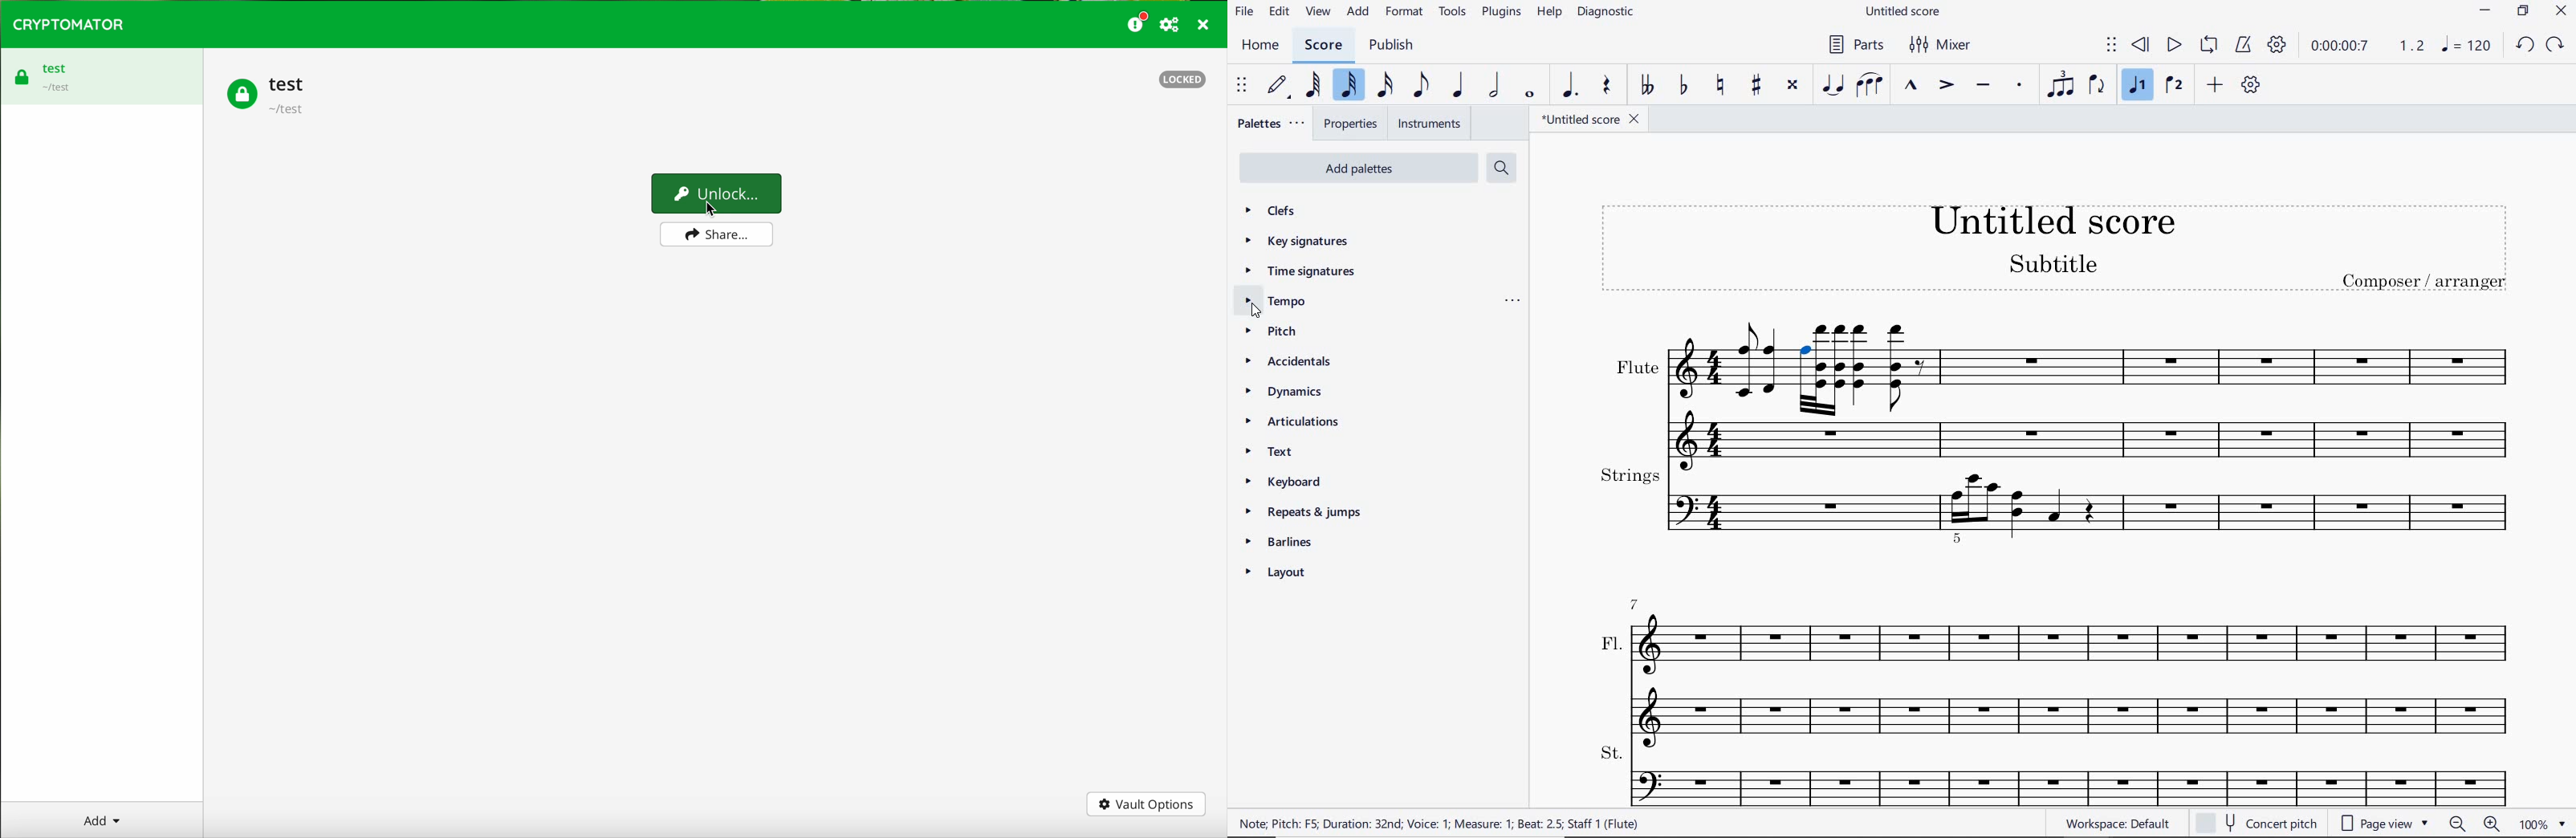 The width and height of the screenshot is (2576, 840). What do you see at coordinates (2382, 822) in the screenshot?
I see `page view` at bounding box center [2382, 822].